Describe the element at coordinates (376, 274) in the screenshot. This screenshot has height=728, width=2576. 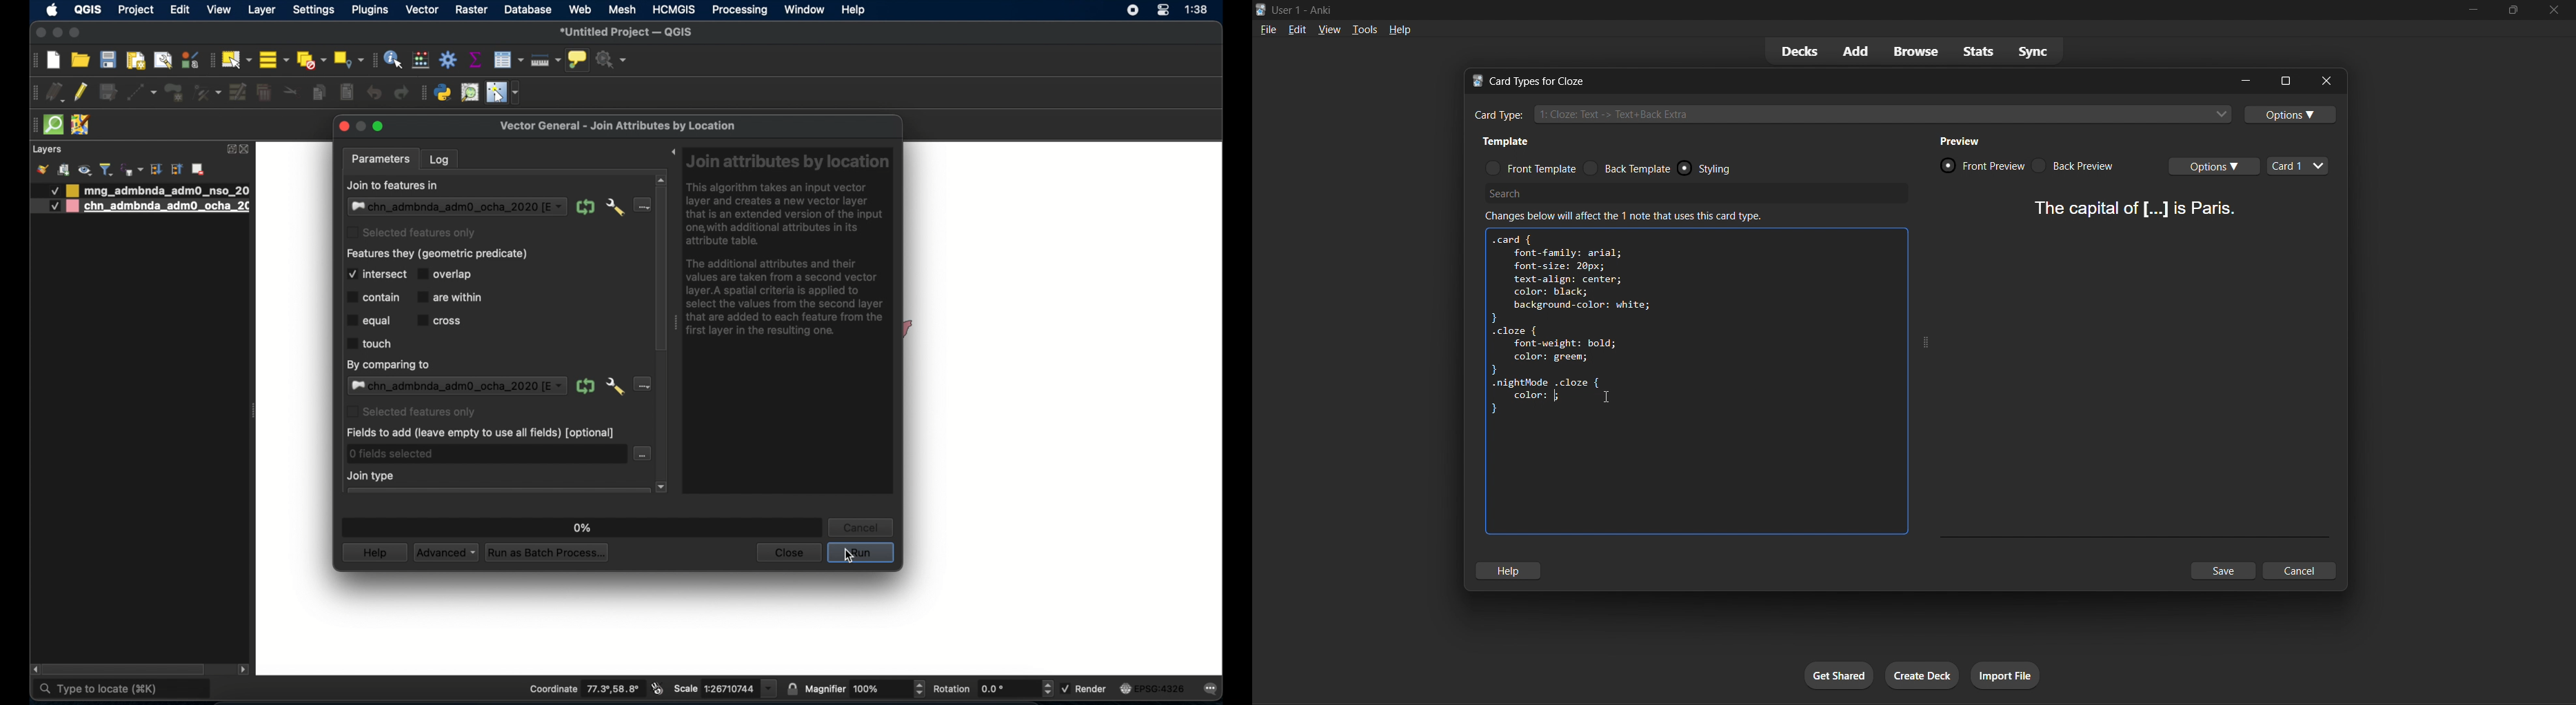
I see `intersect checkbox` at that location.